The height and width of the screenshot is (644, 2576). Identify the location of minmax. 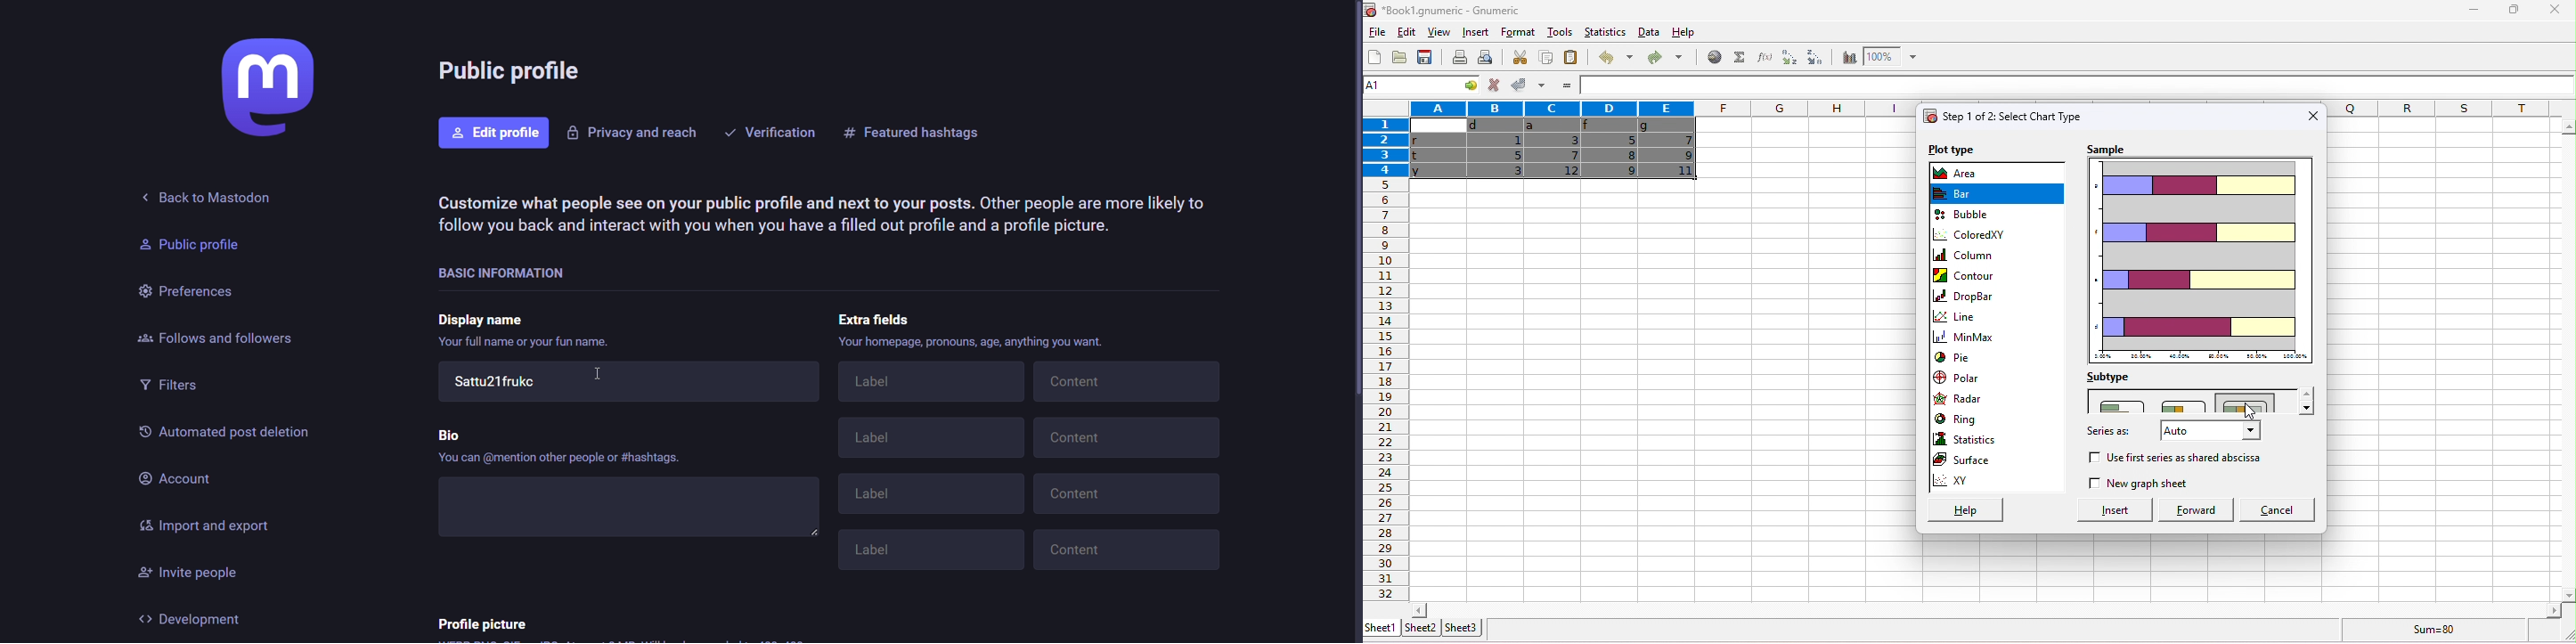
(1967, 338).